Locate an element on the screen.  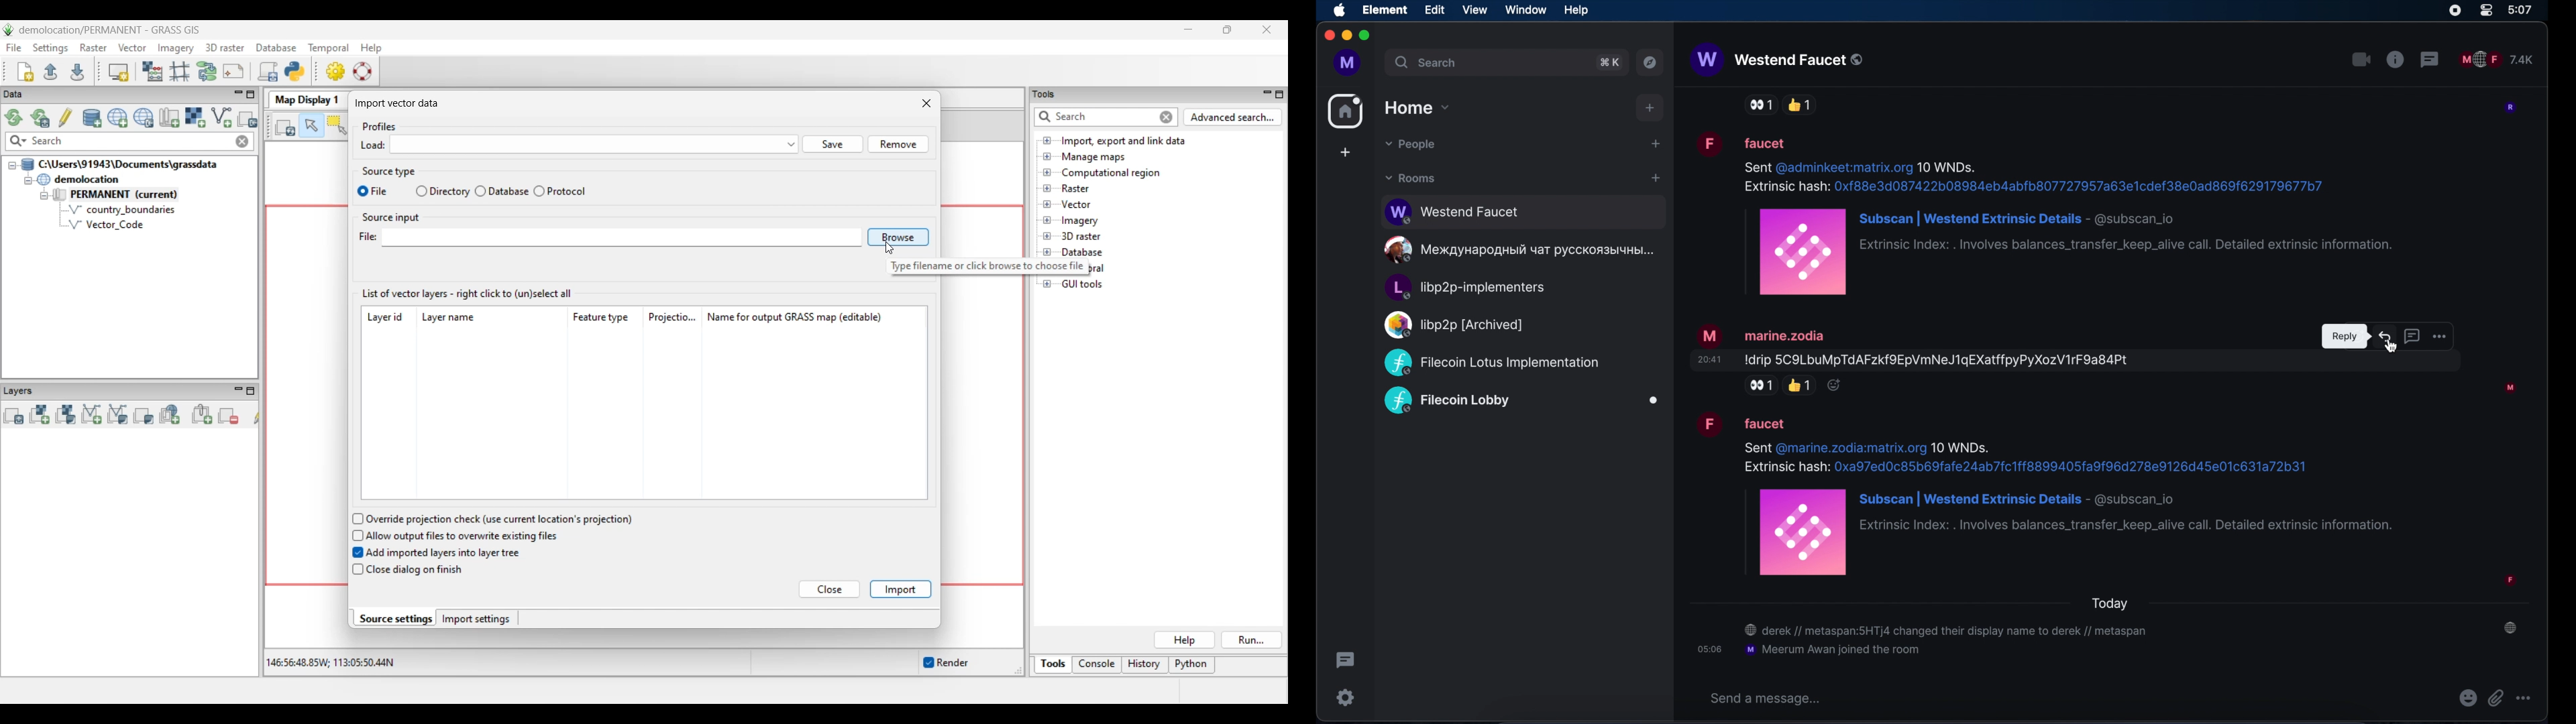
edit is located at coordinates (1434, 9).